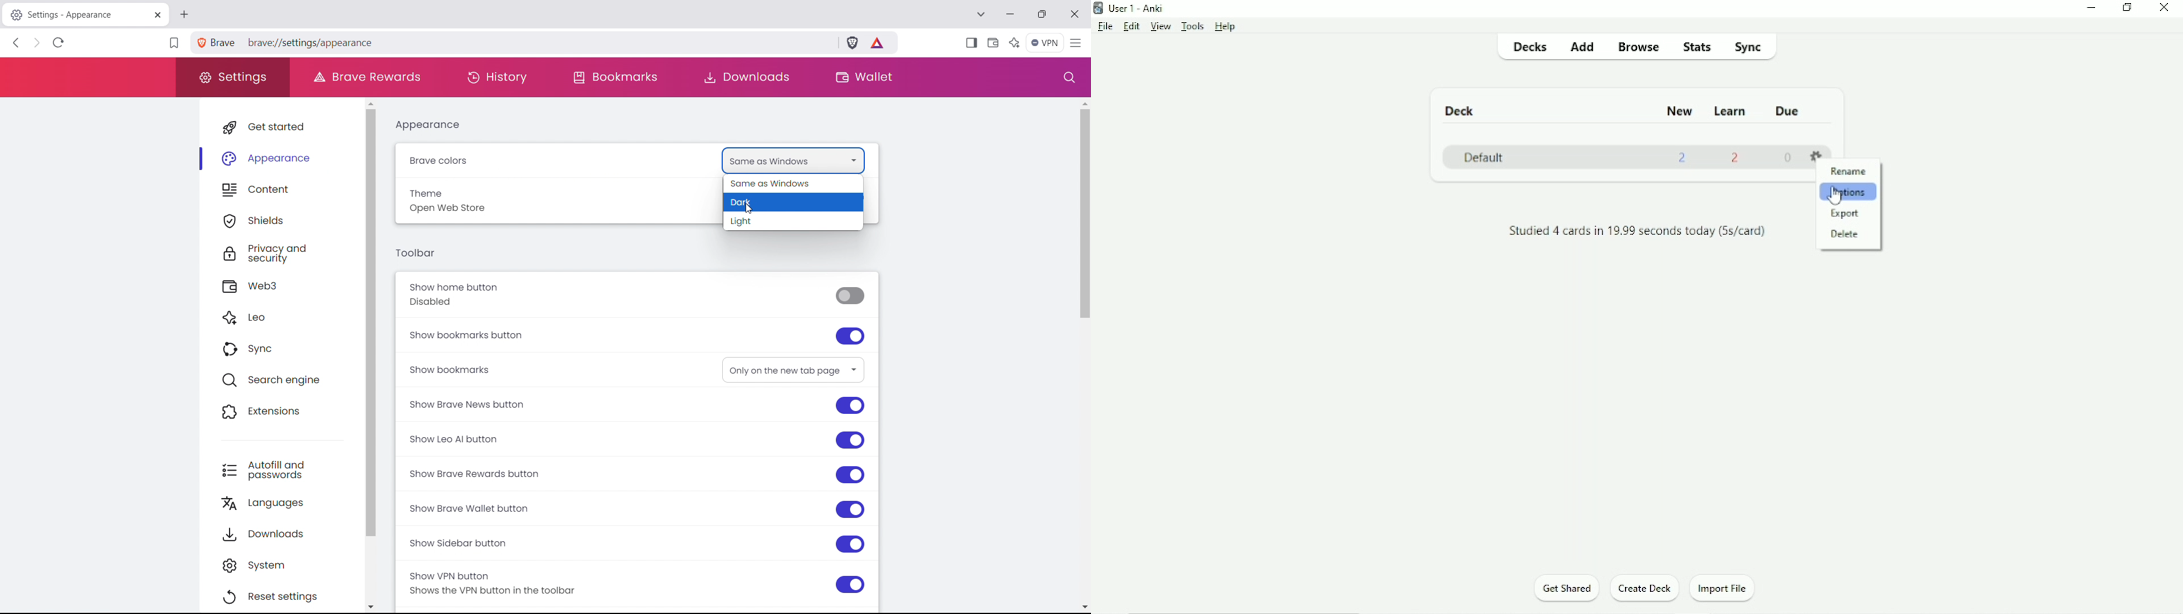 Image resolution: width=2184 pixels, height=616 pixels. What do you see at coordinates (1849, 170) in the screenshot?
I see `Rename` at bounding box center [1849, 170].